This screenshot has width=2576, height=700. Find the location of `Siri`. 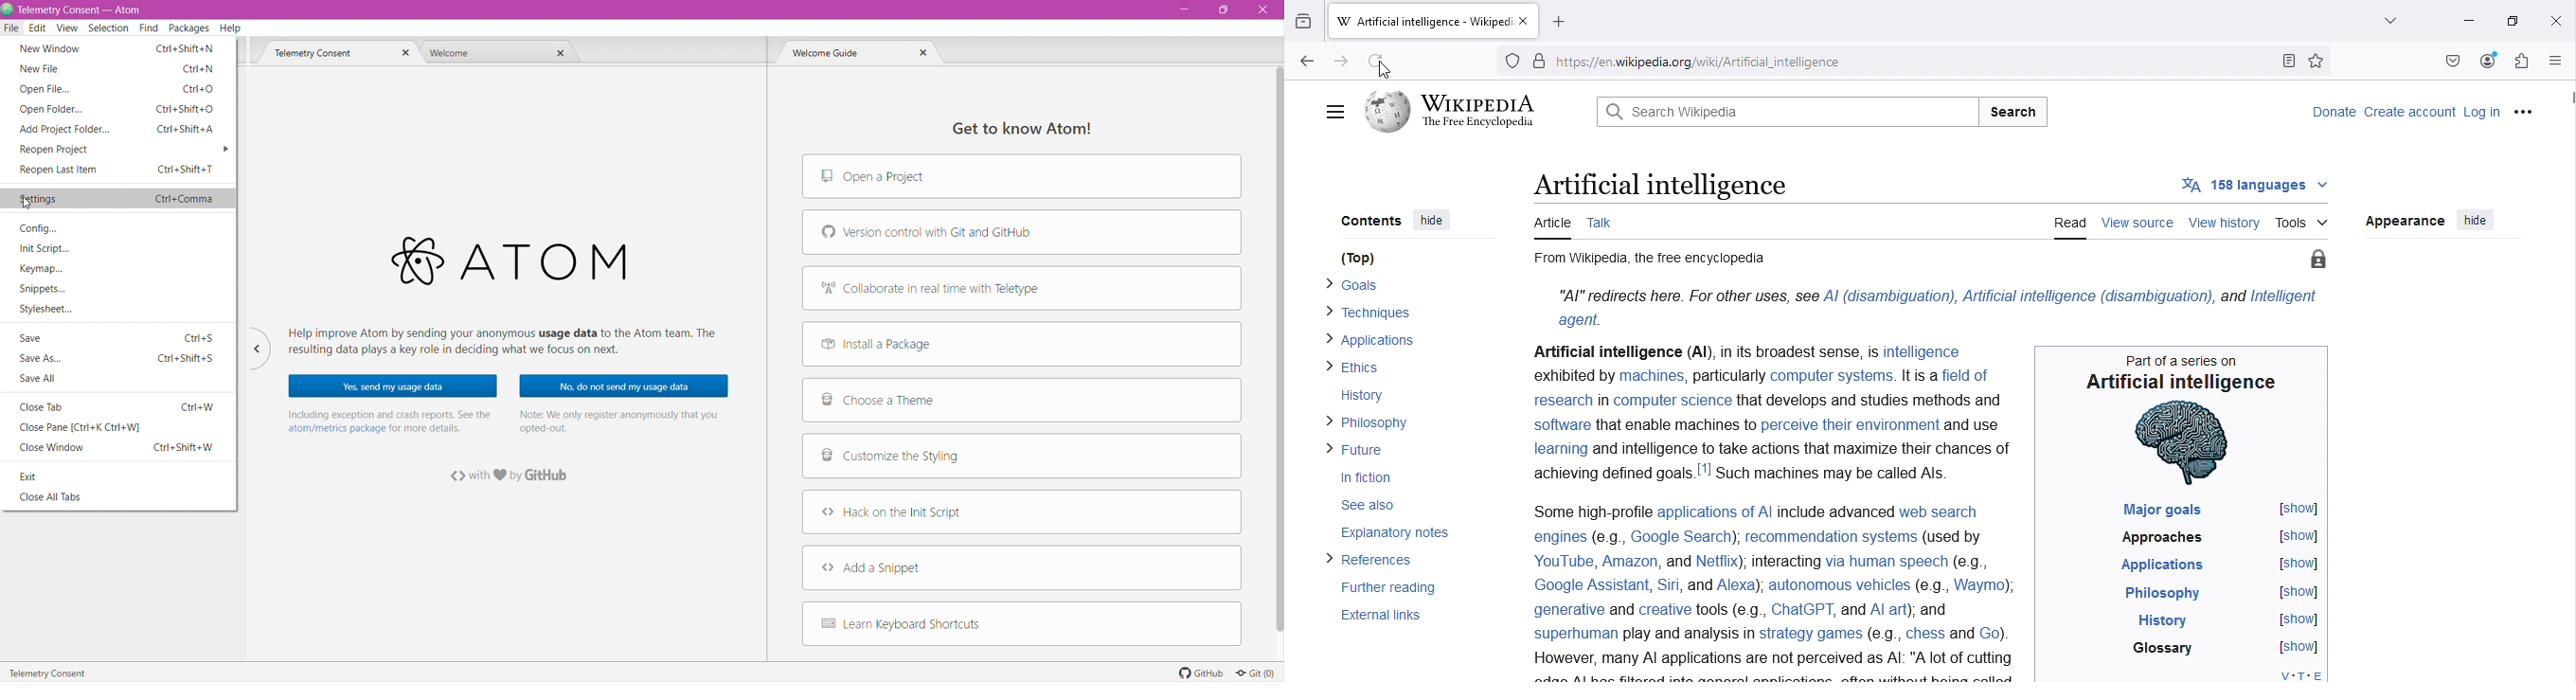

Siri is located at coordinates (1667, 585).